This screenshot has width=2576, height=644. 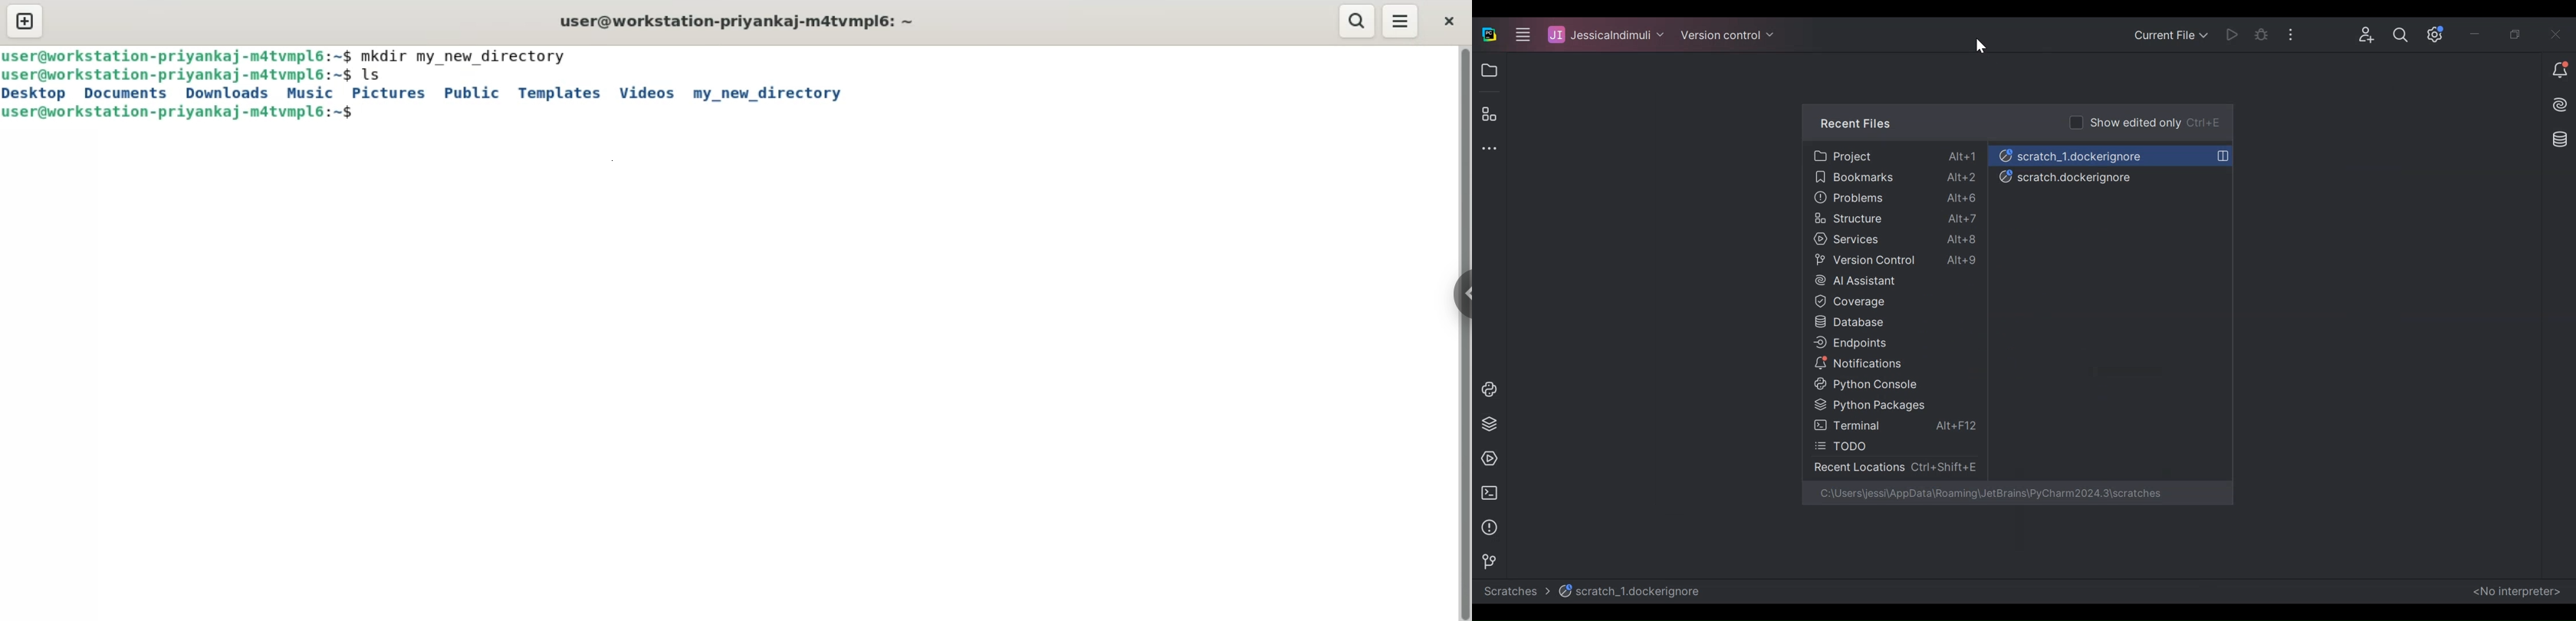 What do you see at coordinates (1485, 560) in the screenshot?
I see `Version Control` at bounding box center [1485, 560].